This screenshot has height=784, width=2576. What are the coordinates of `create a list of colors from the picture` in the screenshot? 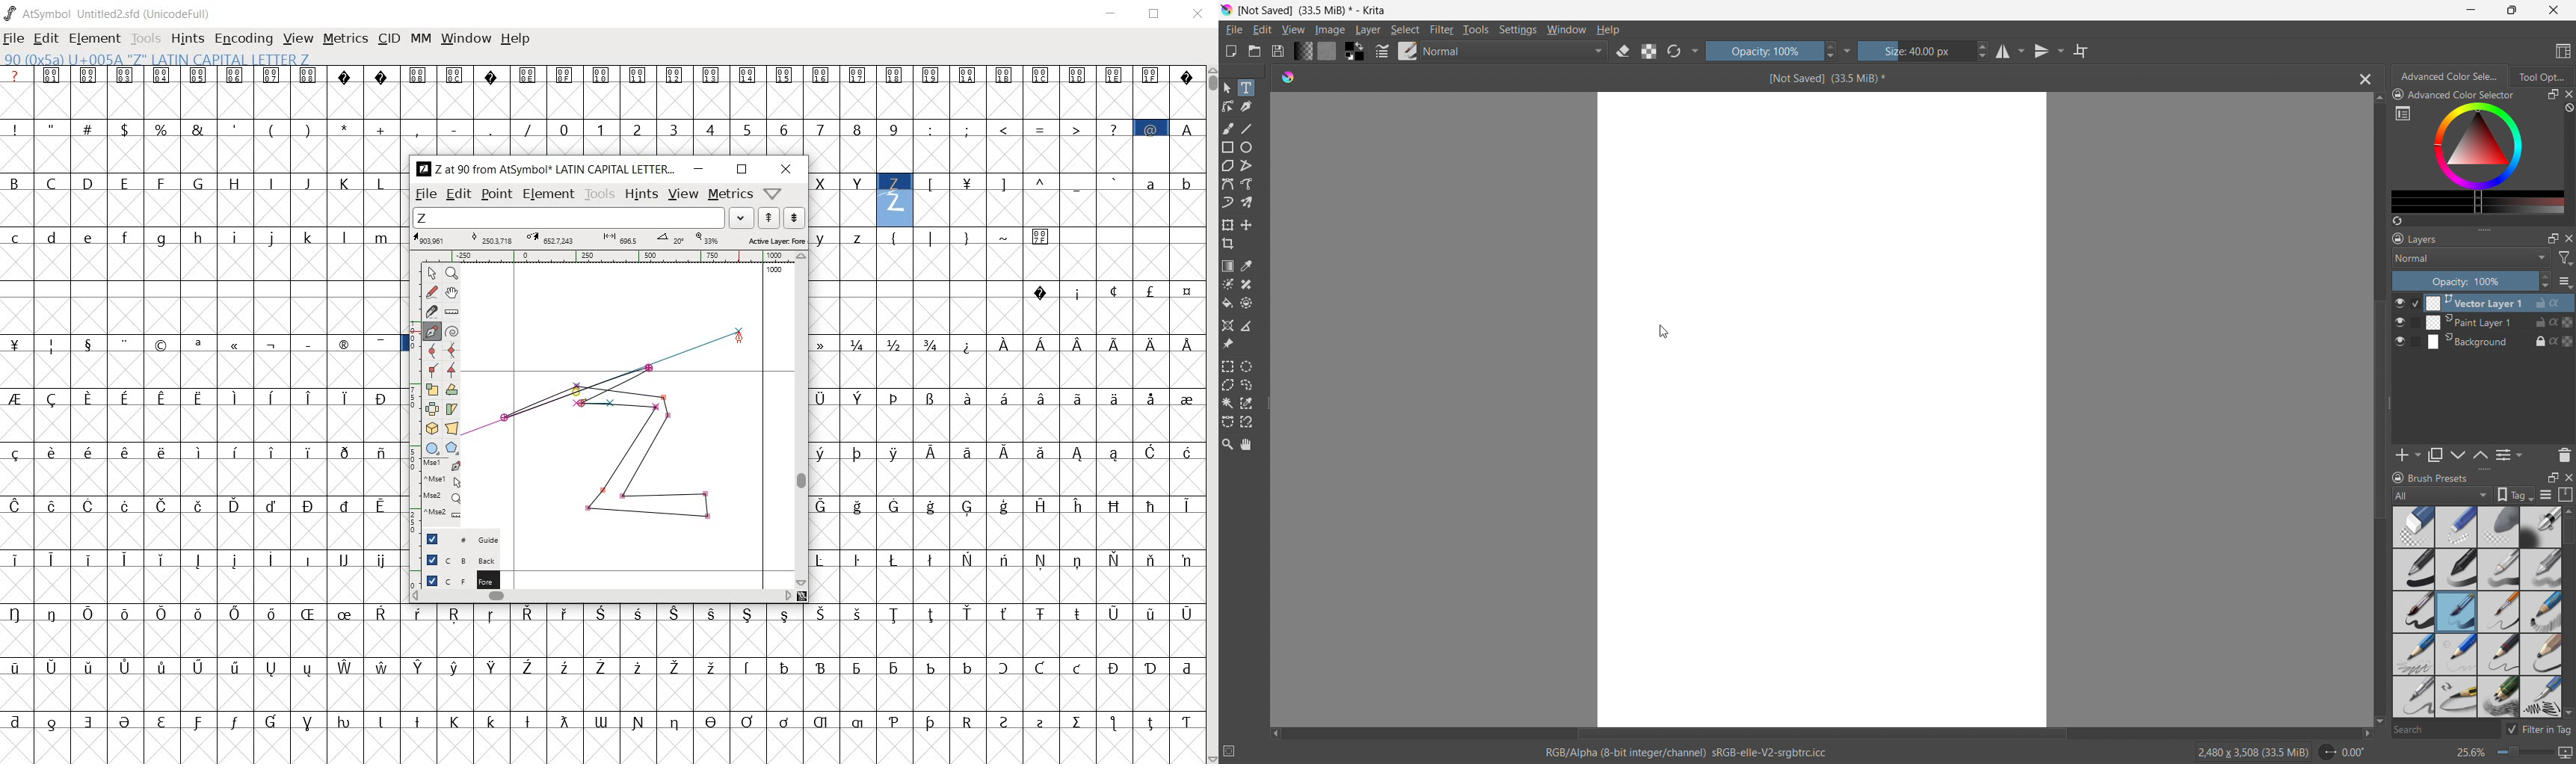 It's located at (2398, 221).